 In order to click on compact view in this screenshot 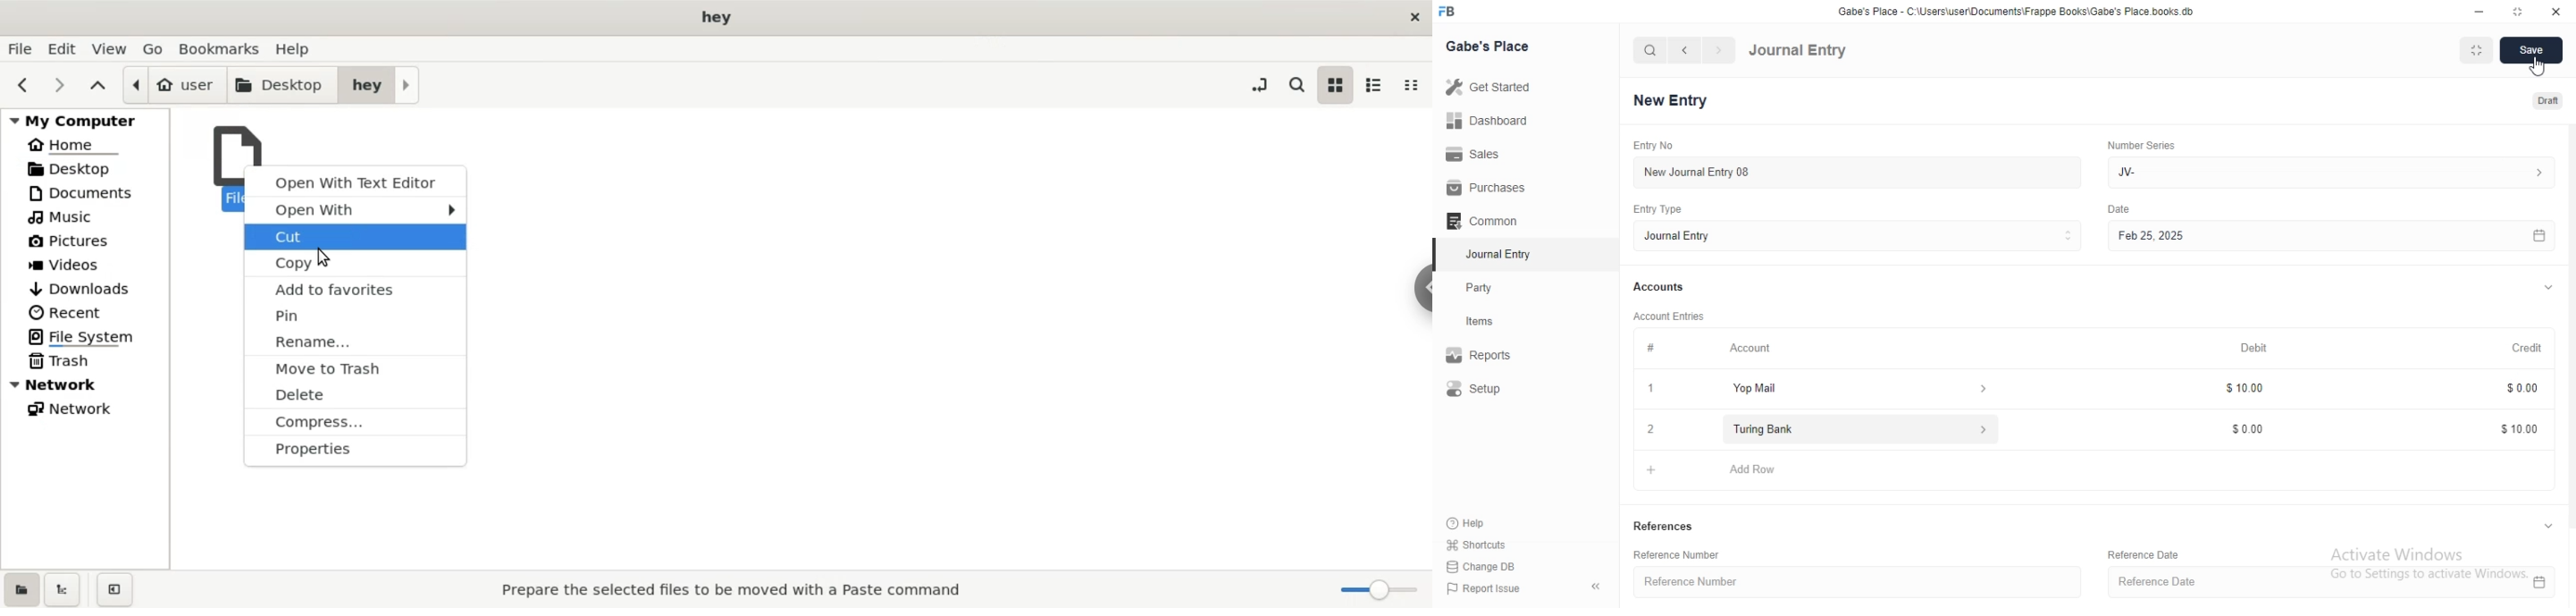, I will do `click(1417, 86)`.